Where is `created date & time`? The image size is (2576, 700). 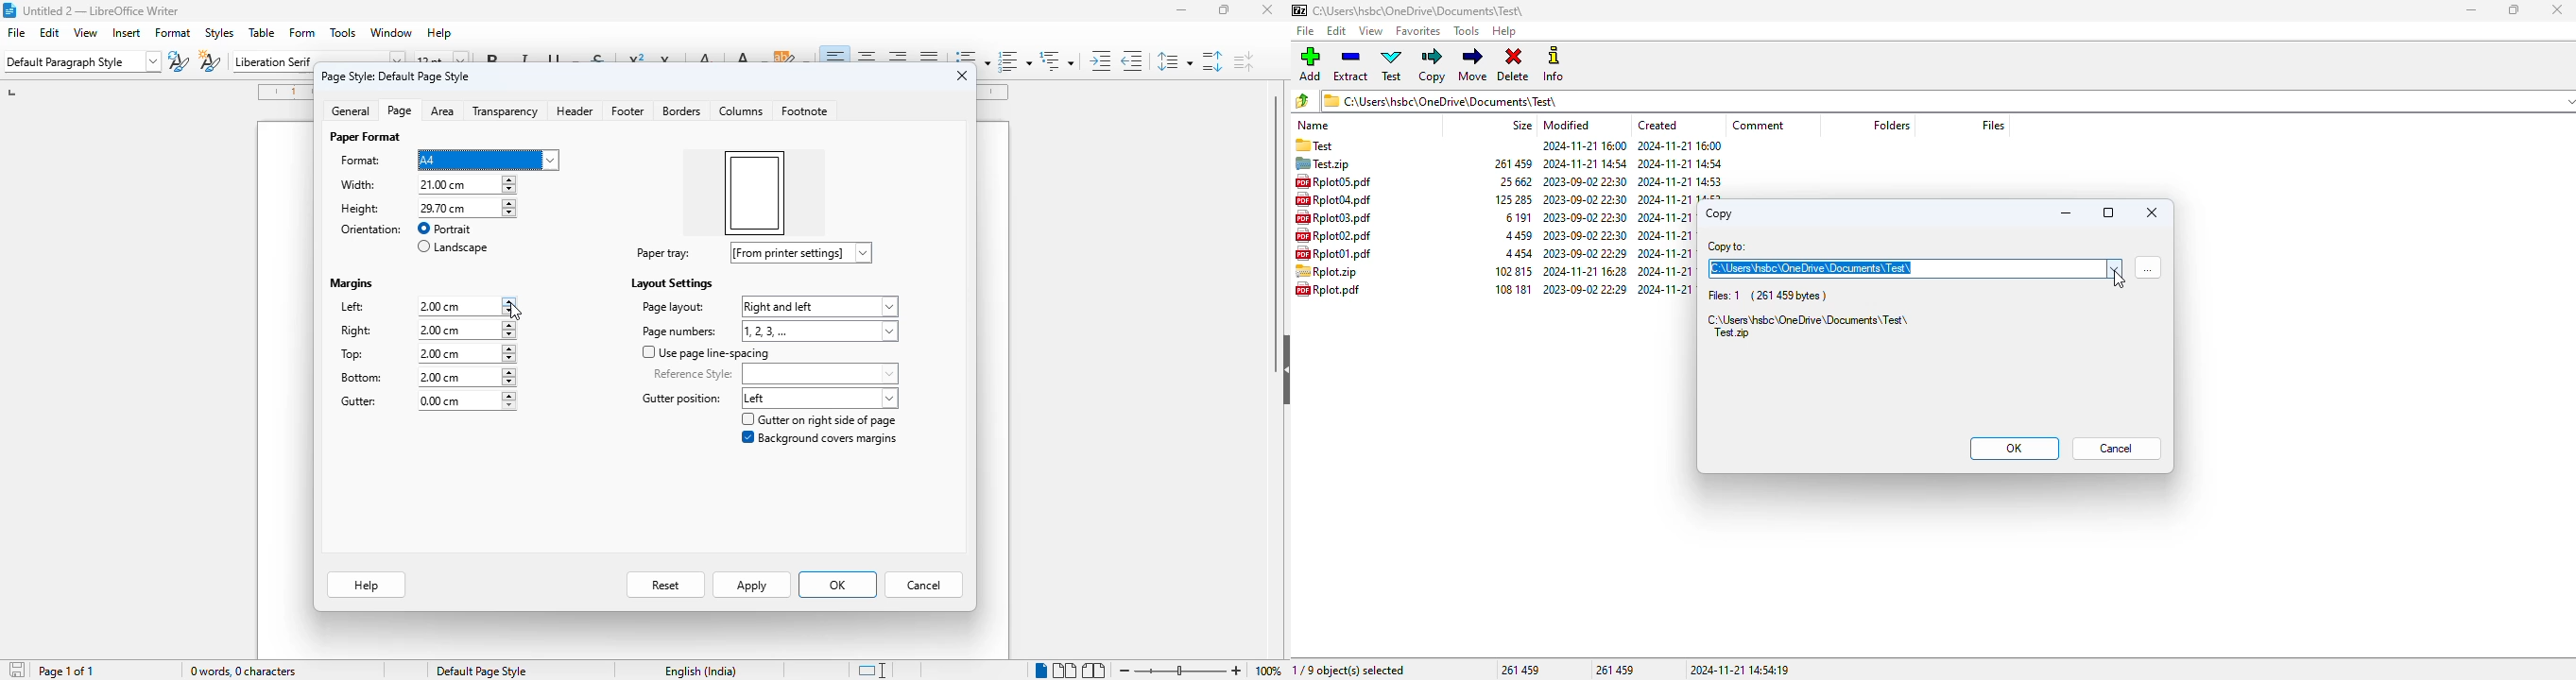
created date & time is located at coordinates (1679, 180).